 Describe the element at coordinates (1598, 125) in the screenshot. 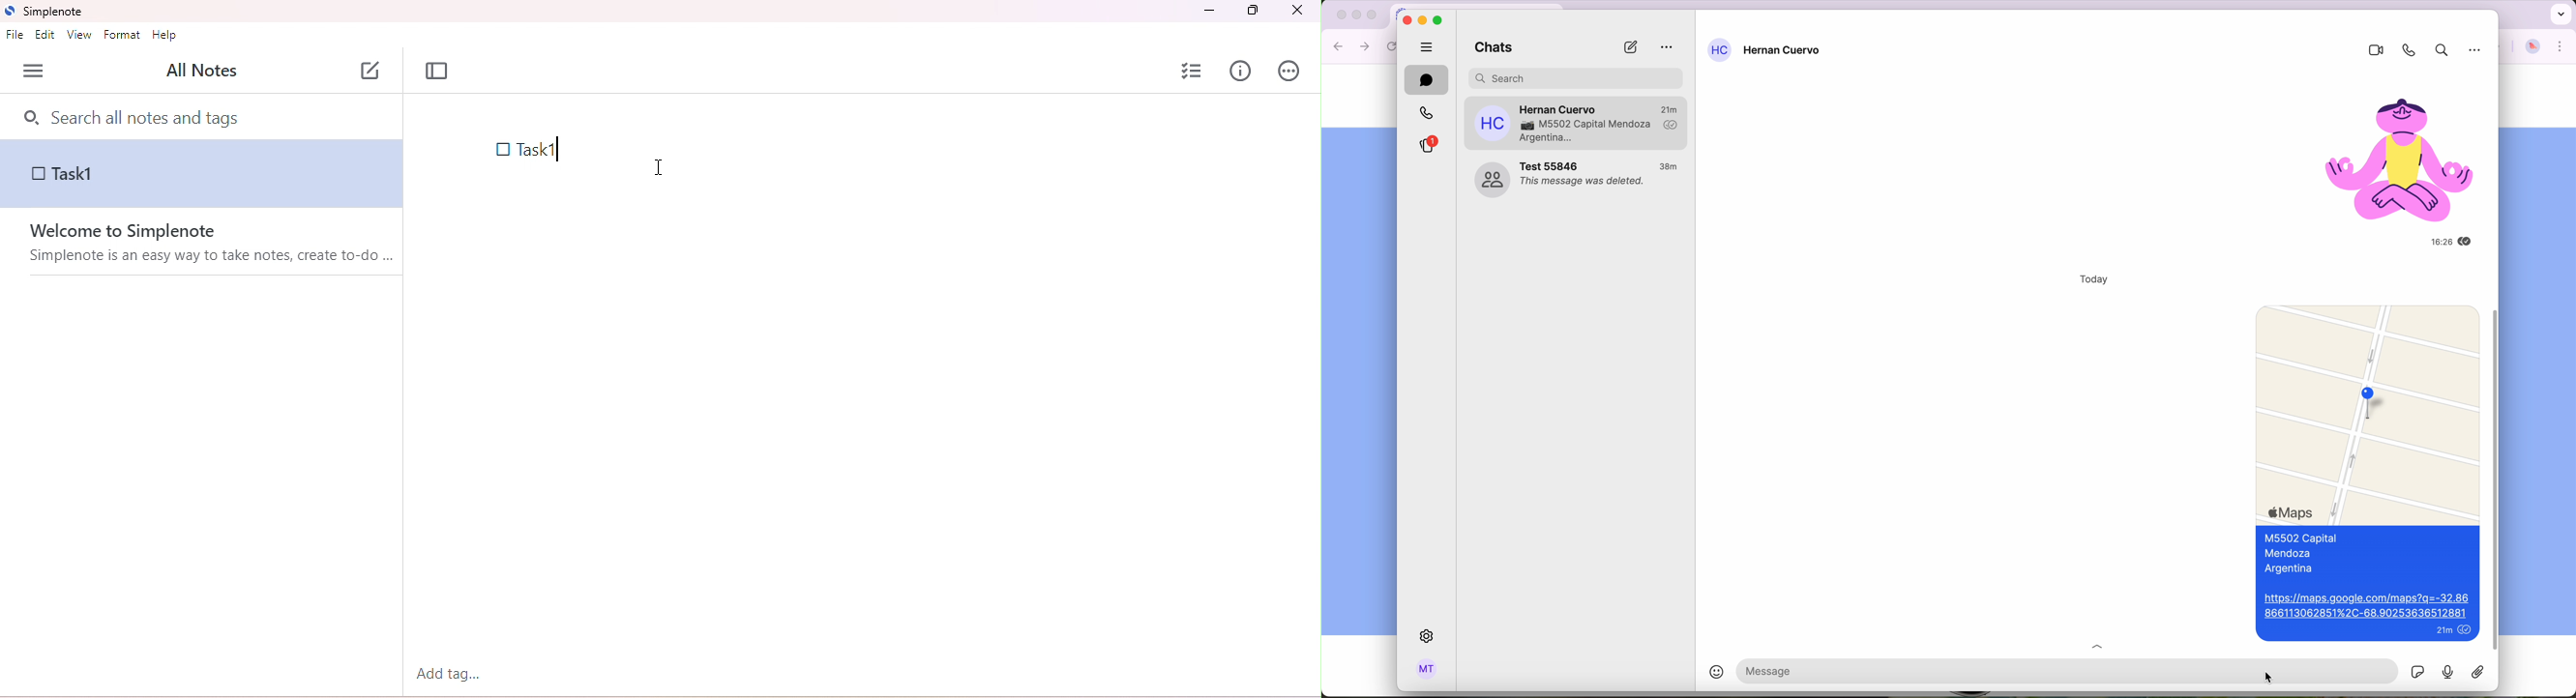

I see `M5502 Capital Mendoza` at that location.